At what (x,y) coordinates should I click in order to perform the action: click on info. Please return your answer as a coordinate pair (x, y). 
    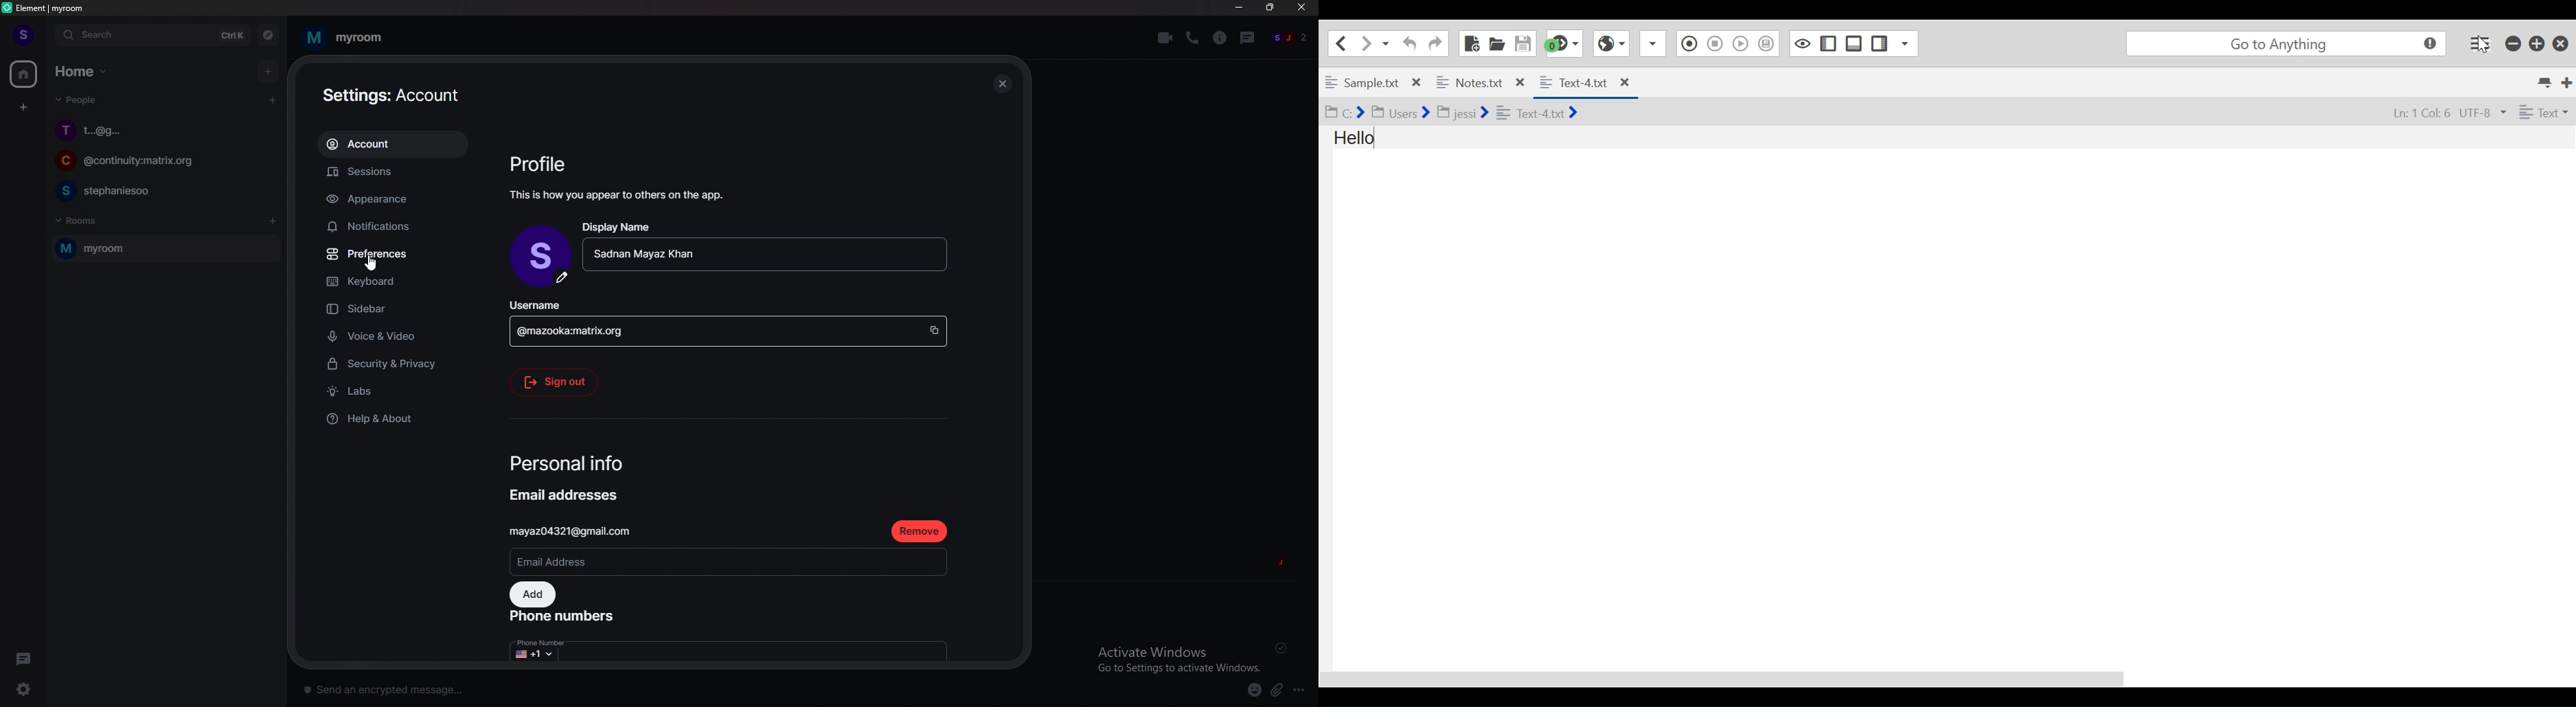
    Looking at the image, I should click on (619, 194).